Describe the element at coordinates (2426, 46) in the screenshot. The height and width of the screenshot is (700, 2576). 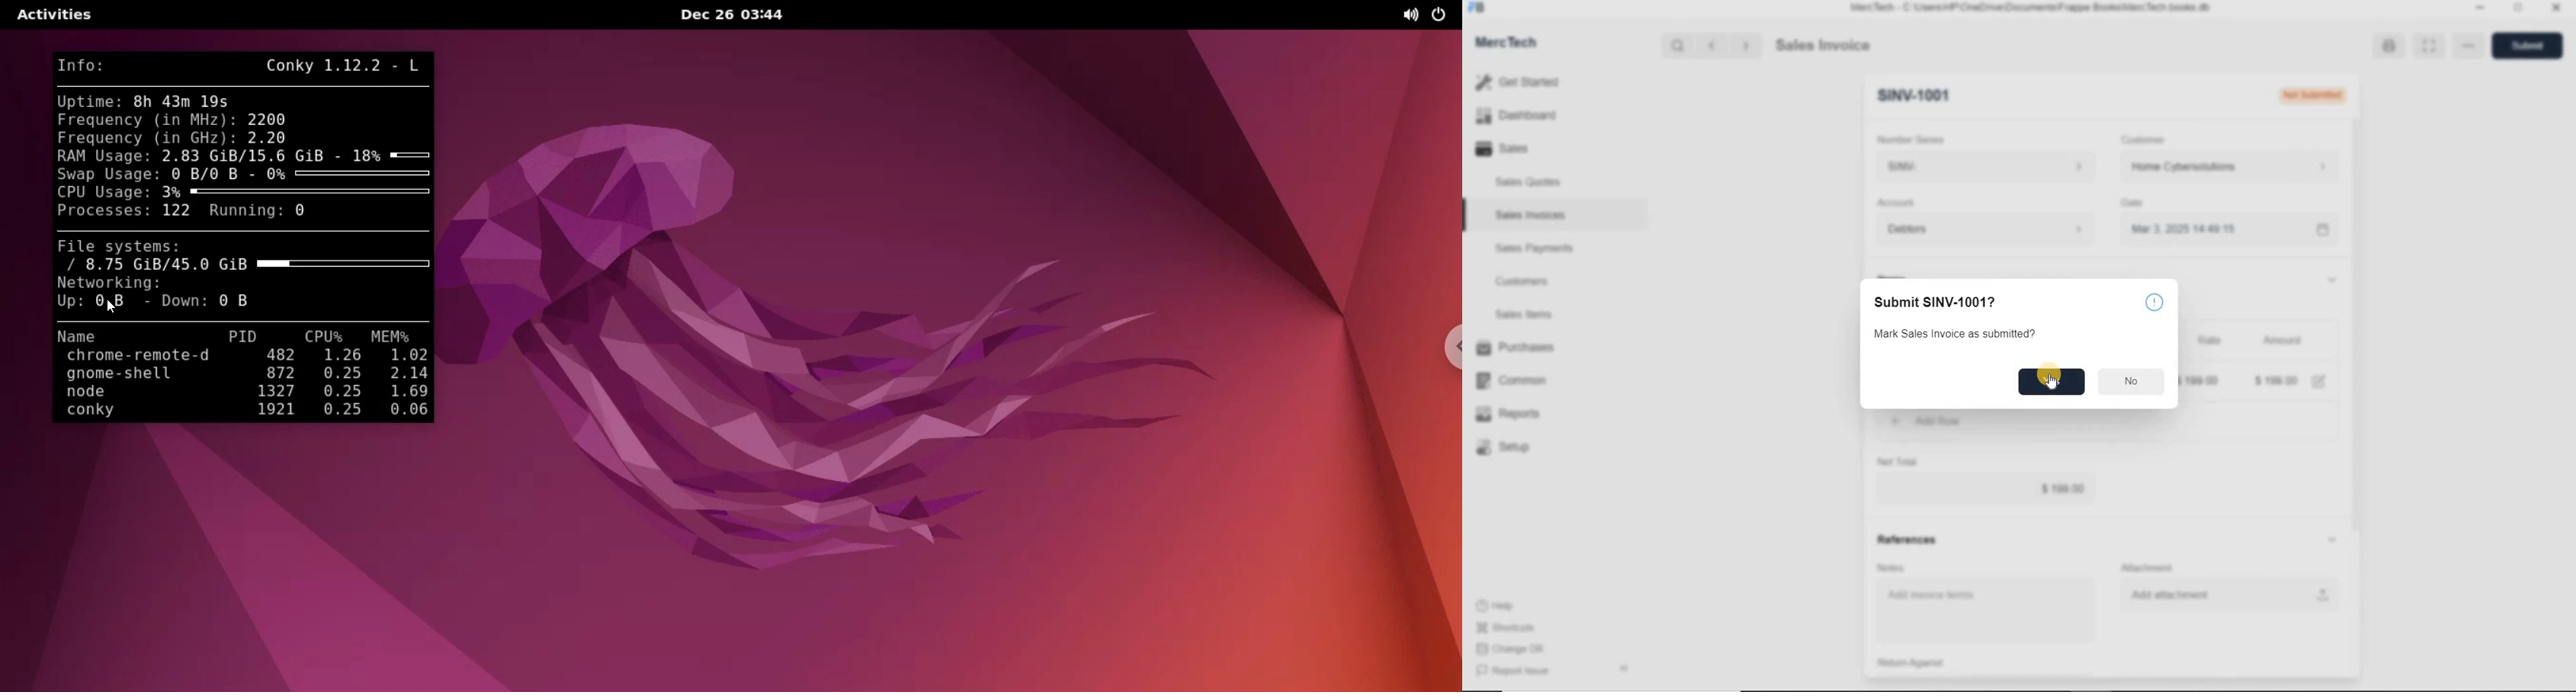
I see `Toggle between form and full width` at that location.